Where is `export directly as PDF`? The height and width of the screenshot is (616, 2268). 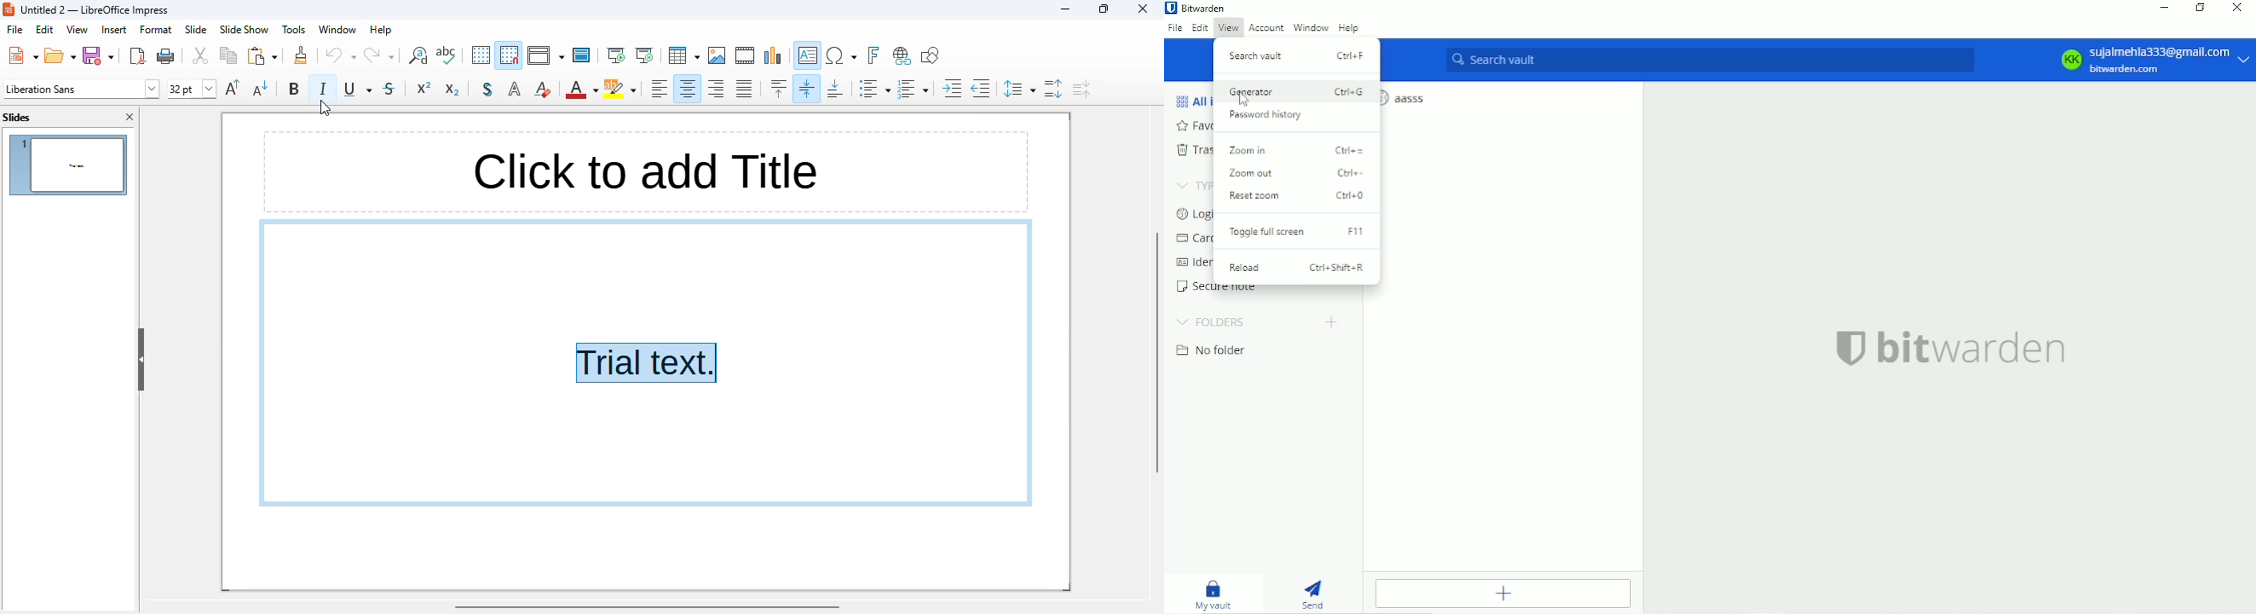
export directly as PDF is located at coordinates (139, 55).